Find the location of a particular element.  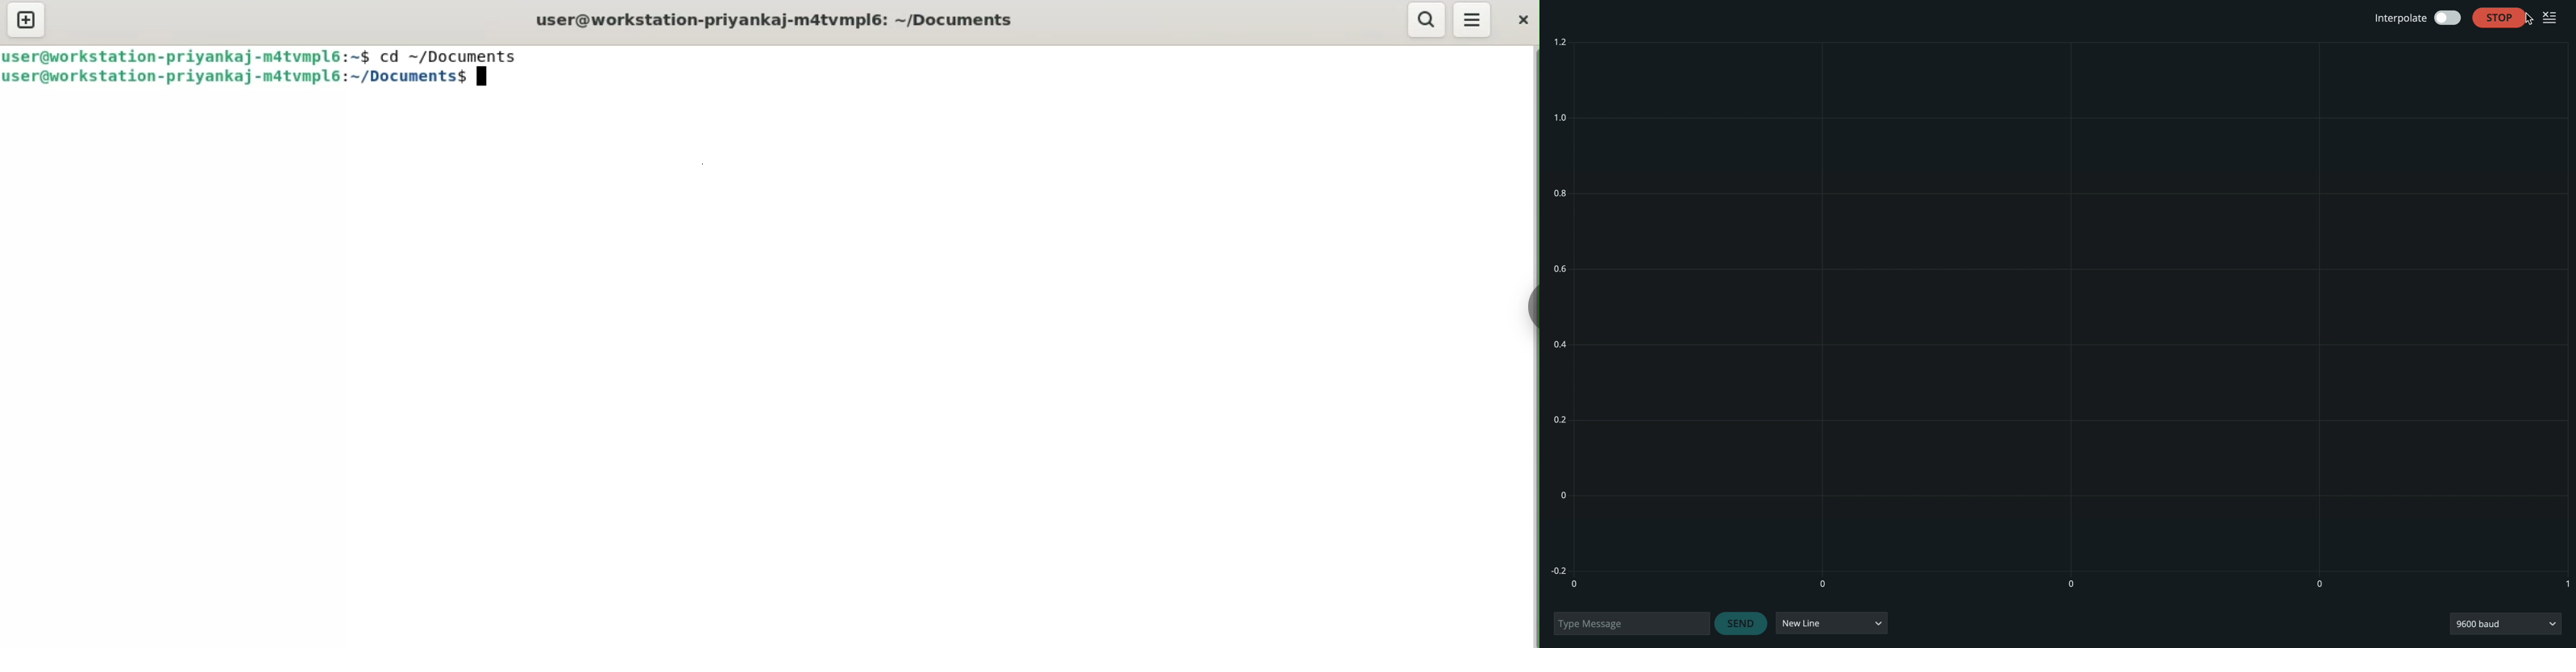

interpolate is located at coordinates (2415, 18).